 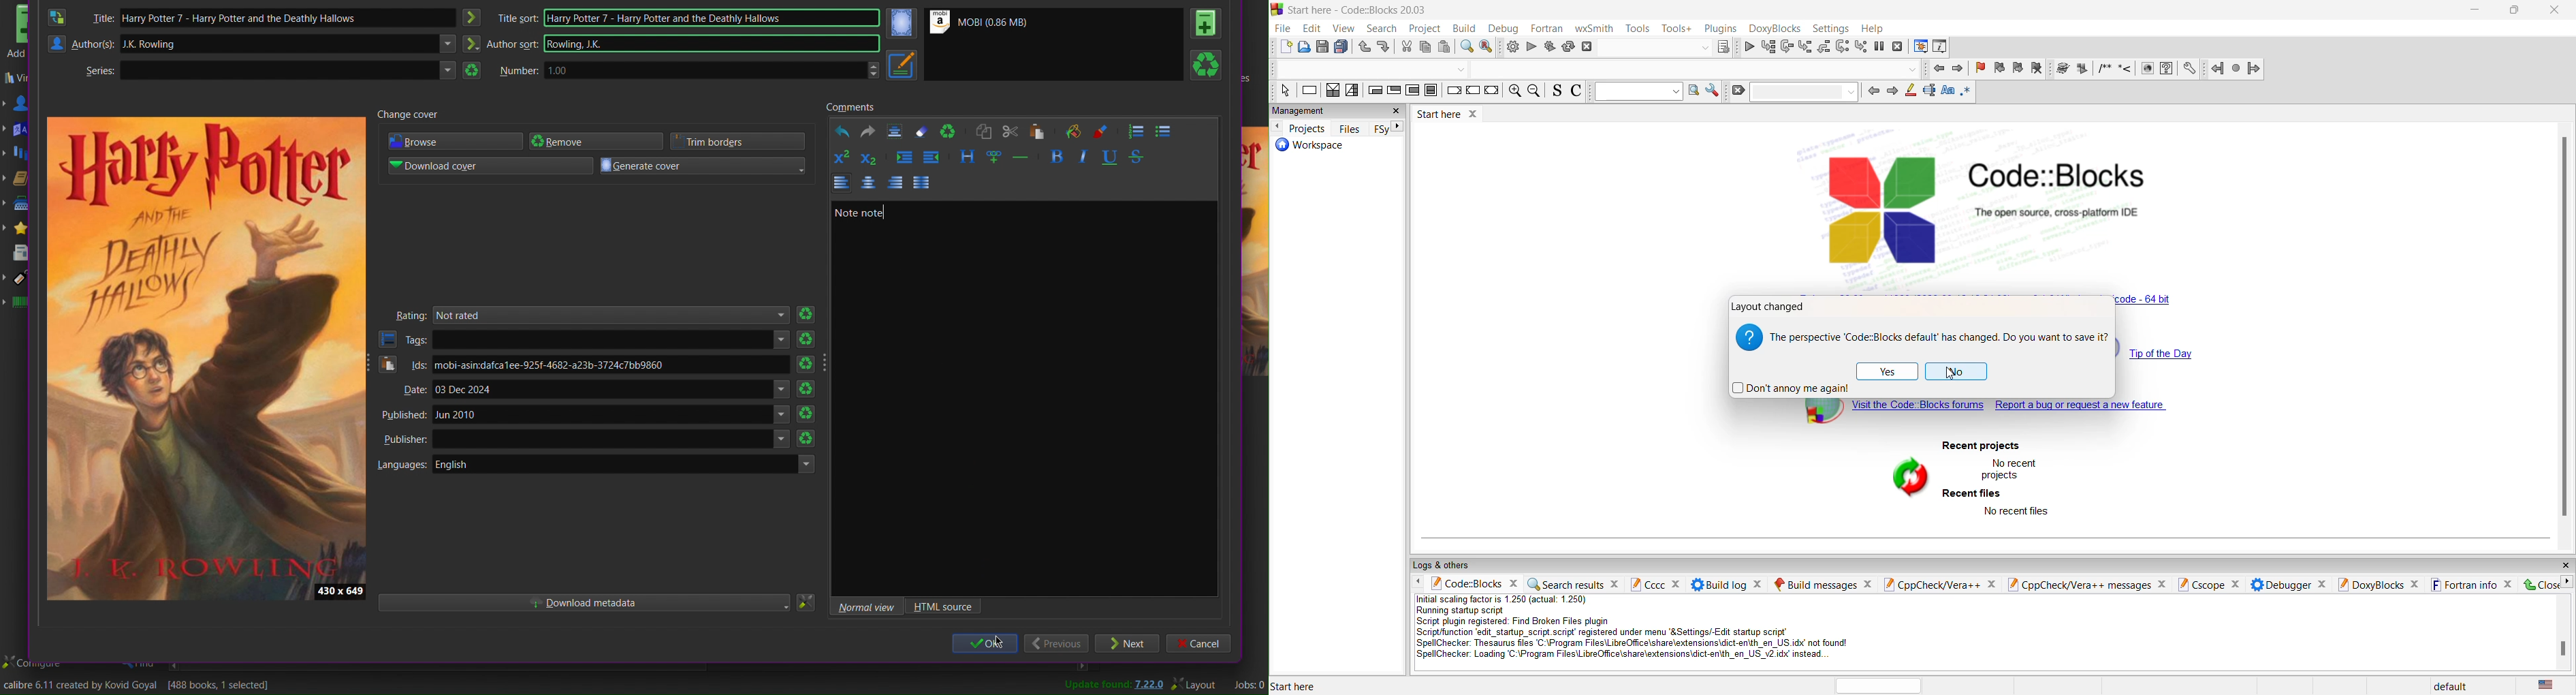 I want to click on start here tab, so click(x=1438, y=114).